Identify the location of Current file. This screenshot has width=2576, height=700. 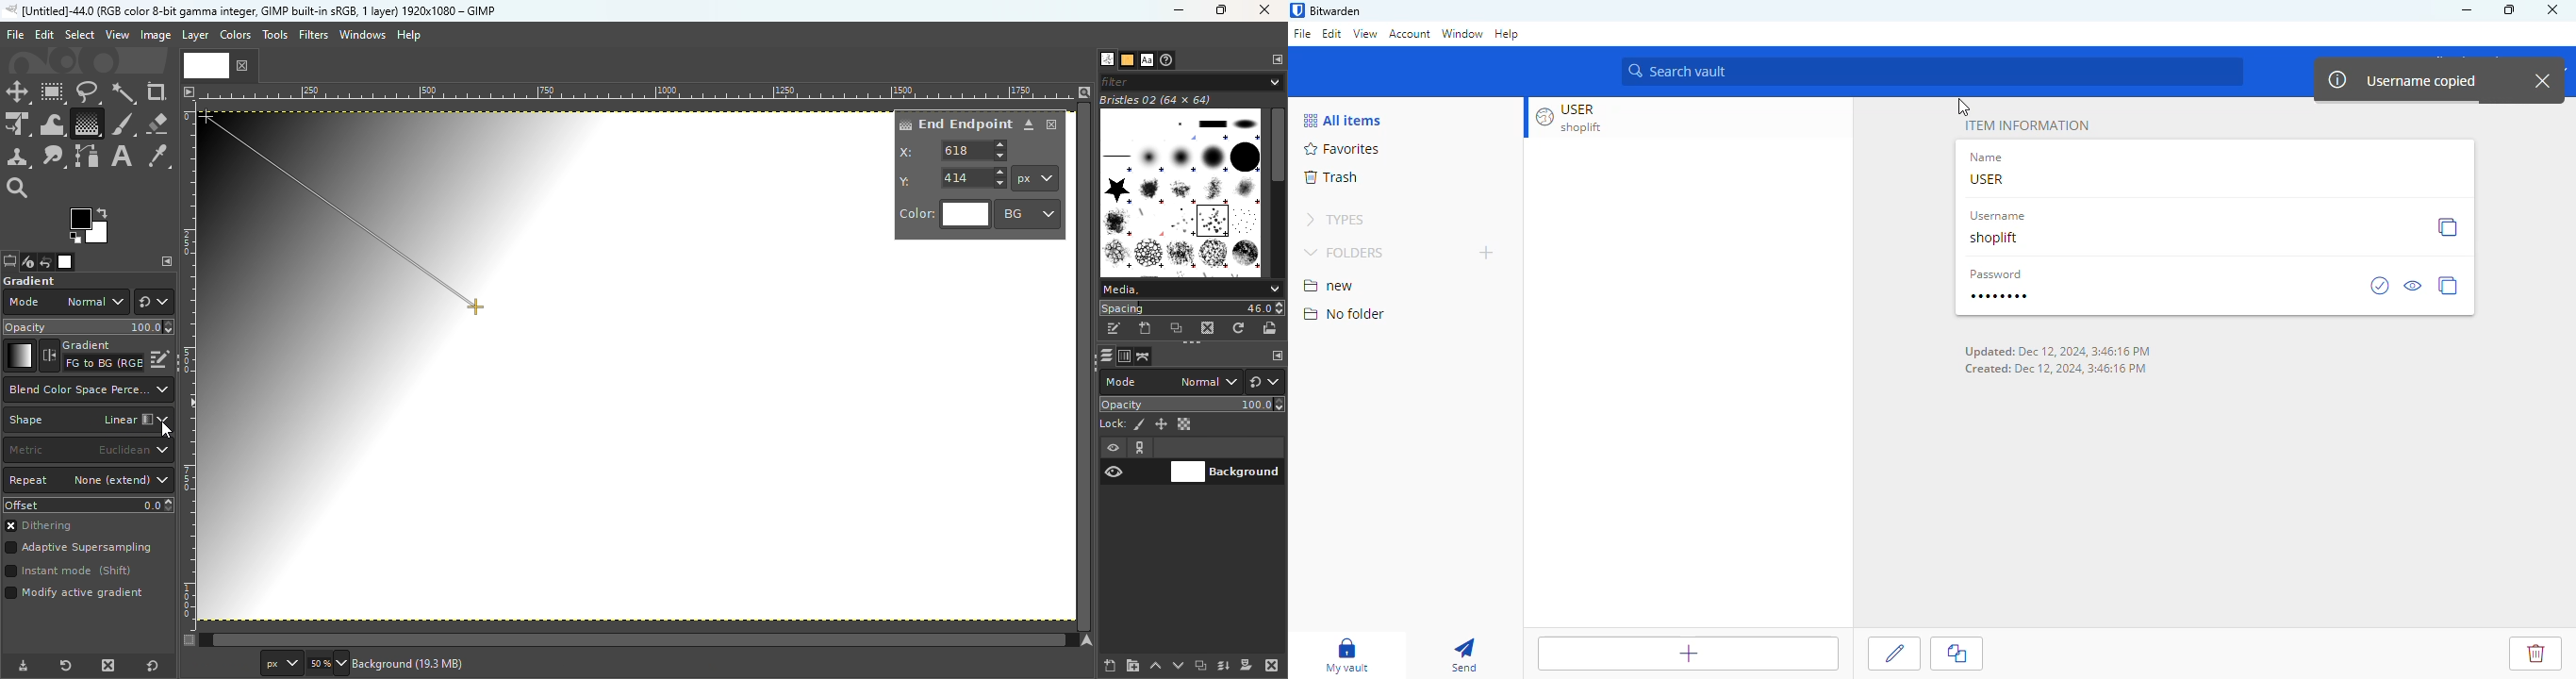
(220, 64).